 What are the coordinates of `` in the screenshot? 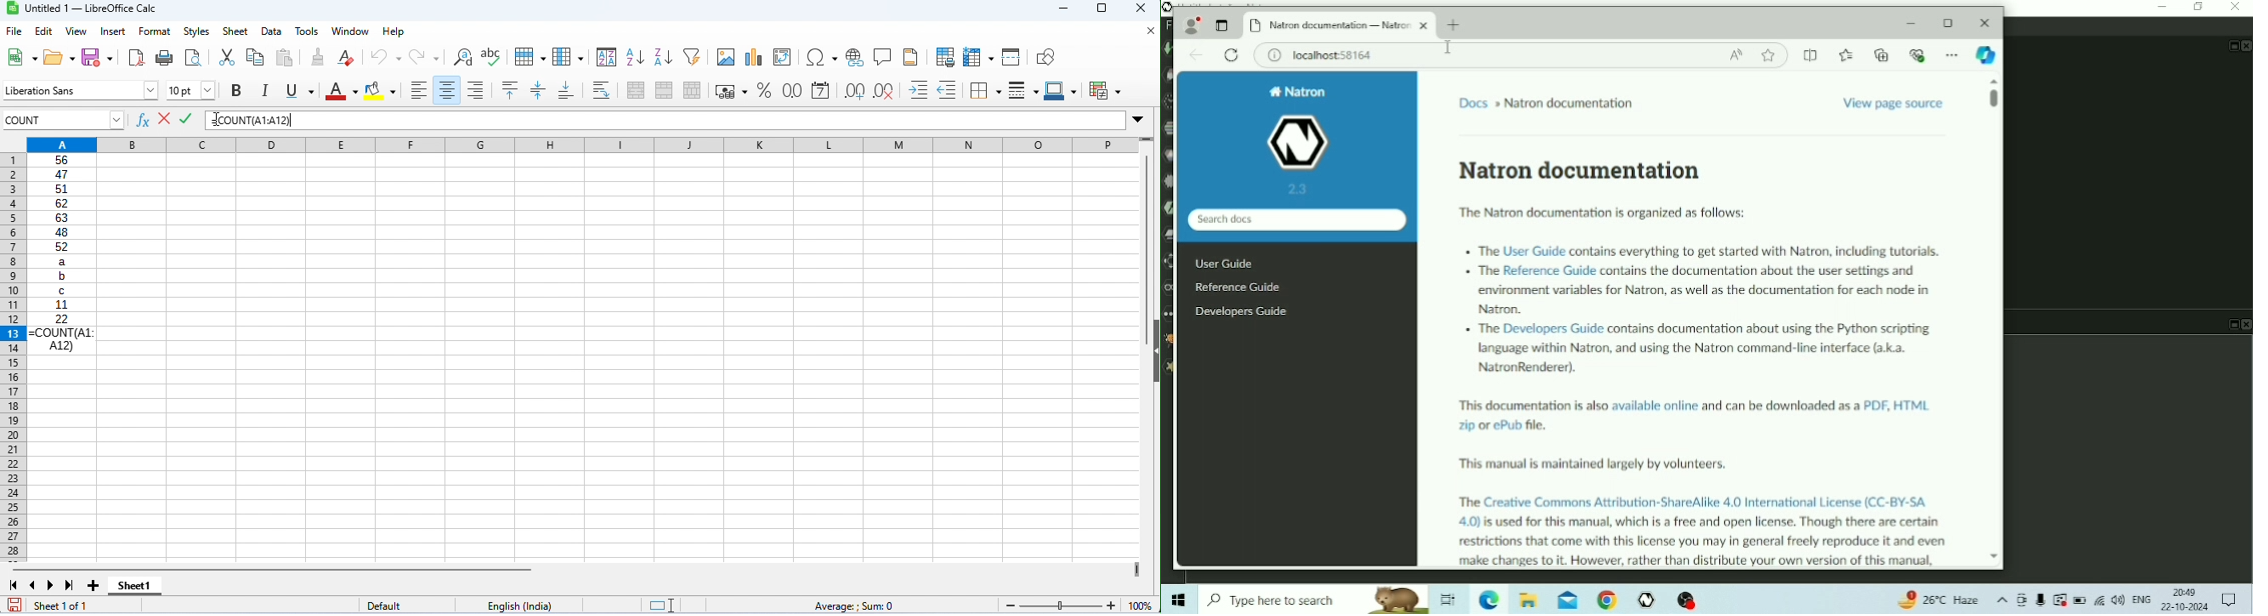 It's located at (236, 91).